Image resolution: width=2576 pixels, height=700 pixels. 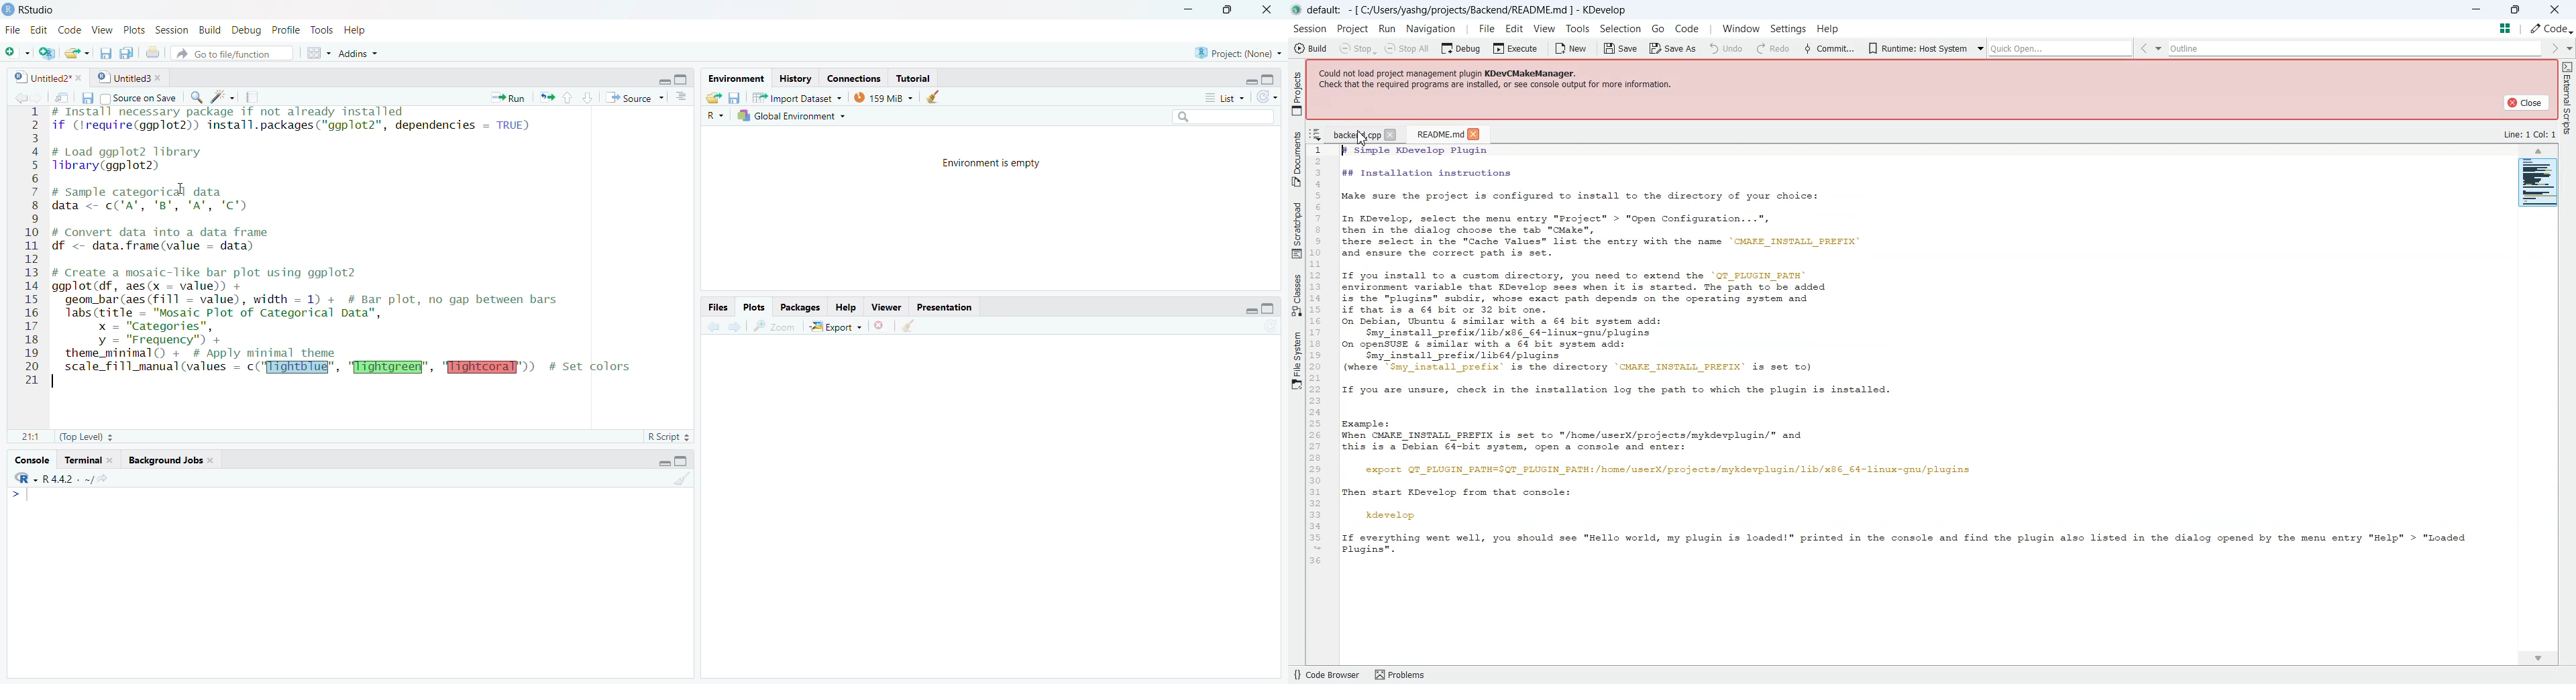 What do you see at coordinates (1234, 10) in the screenshot?
I see `Restore Down` at bounding box center [1234, 10].